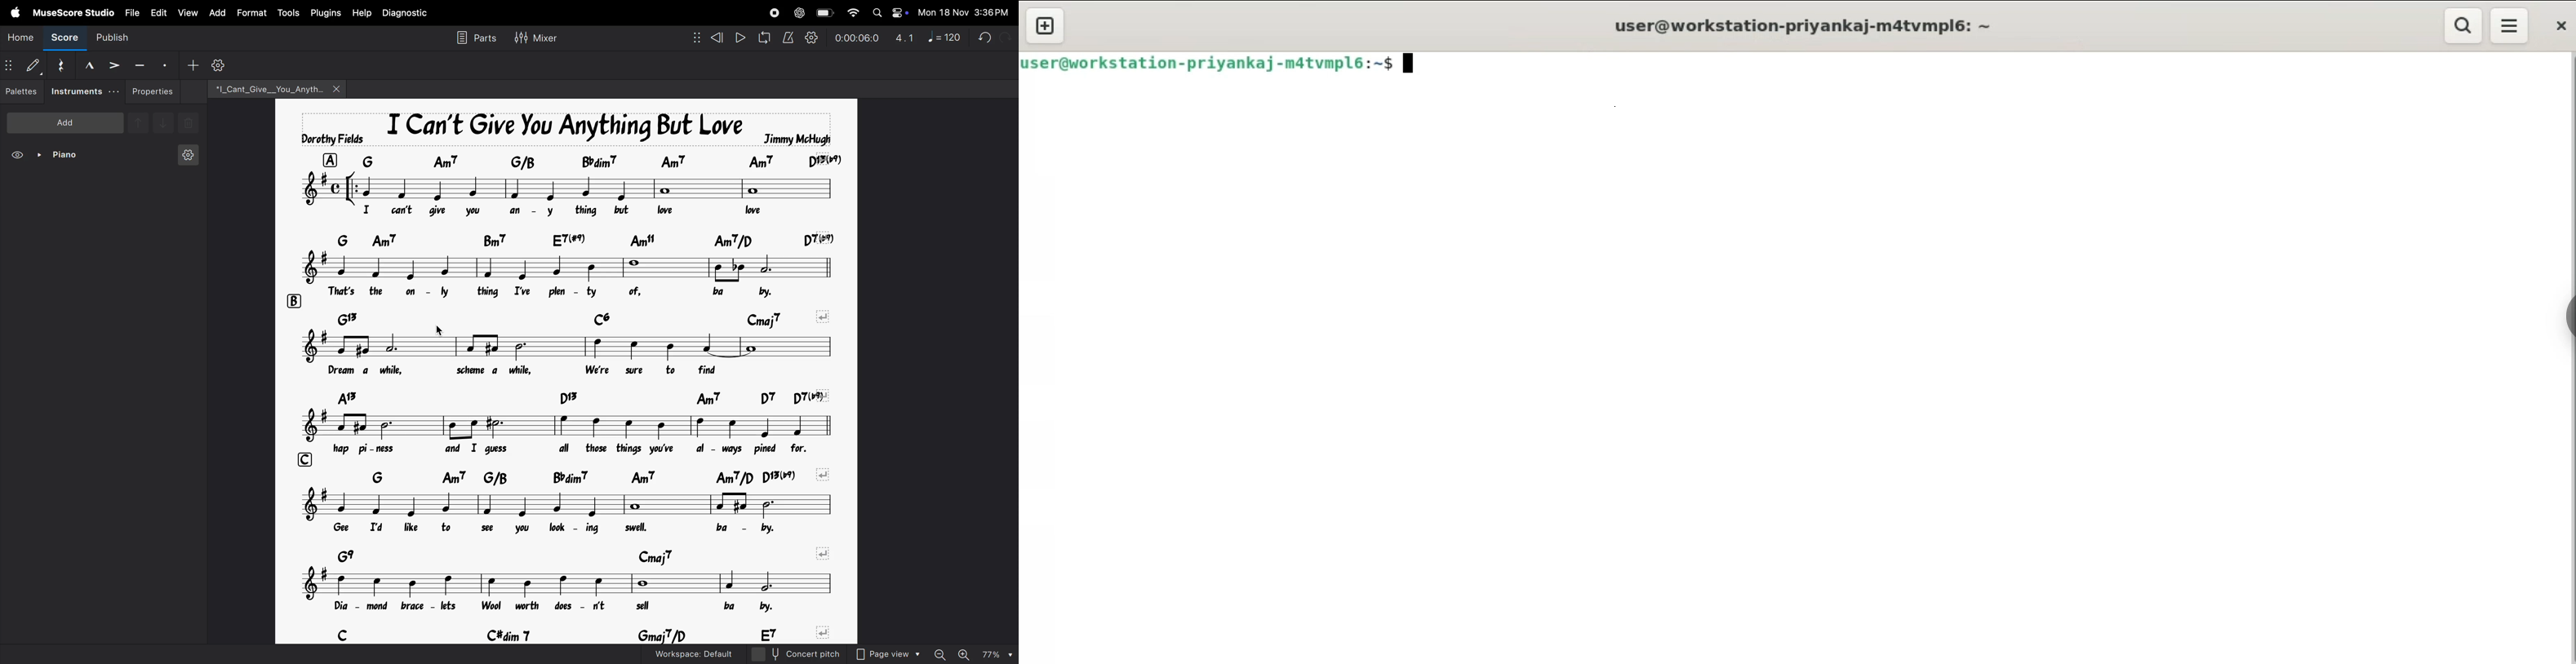  What do you see at coordinates (162, 122) in the screenshot?
I see `downnote` at bounding box center [162, 122].